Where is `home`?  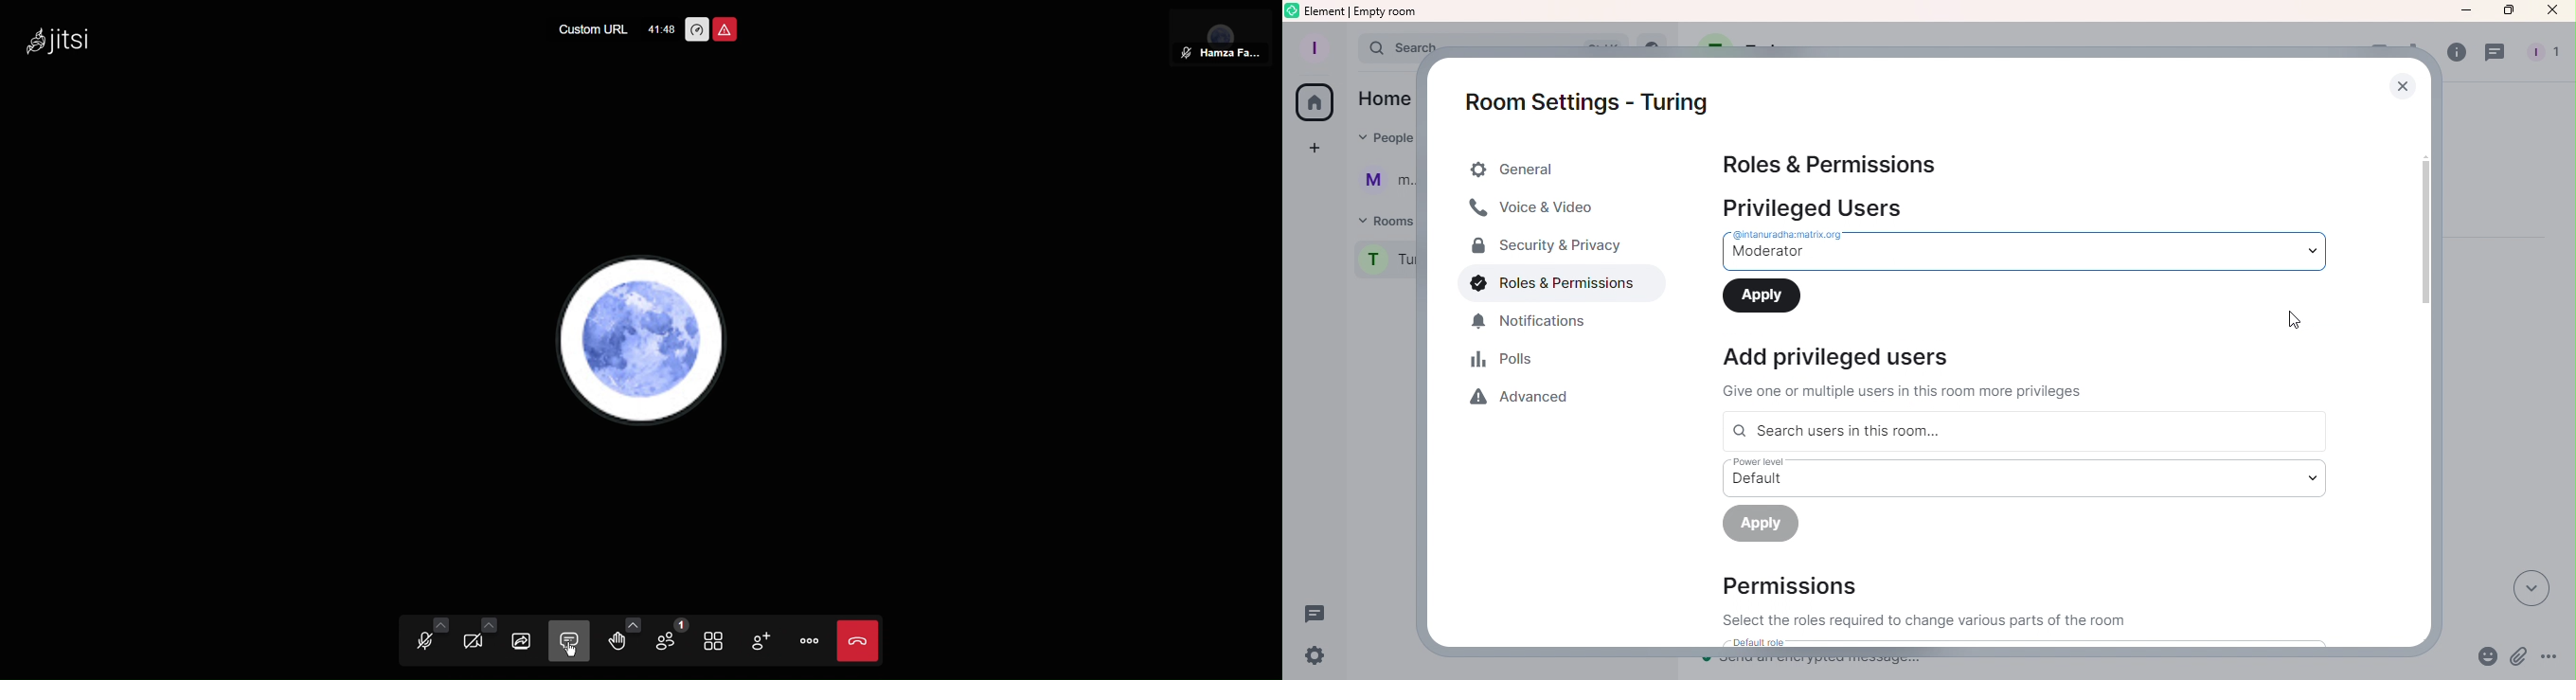
home is located at coordinates (1388, 99).